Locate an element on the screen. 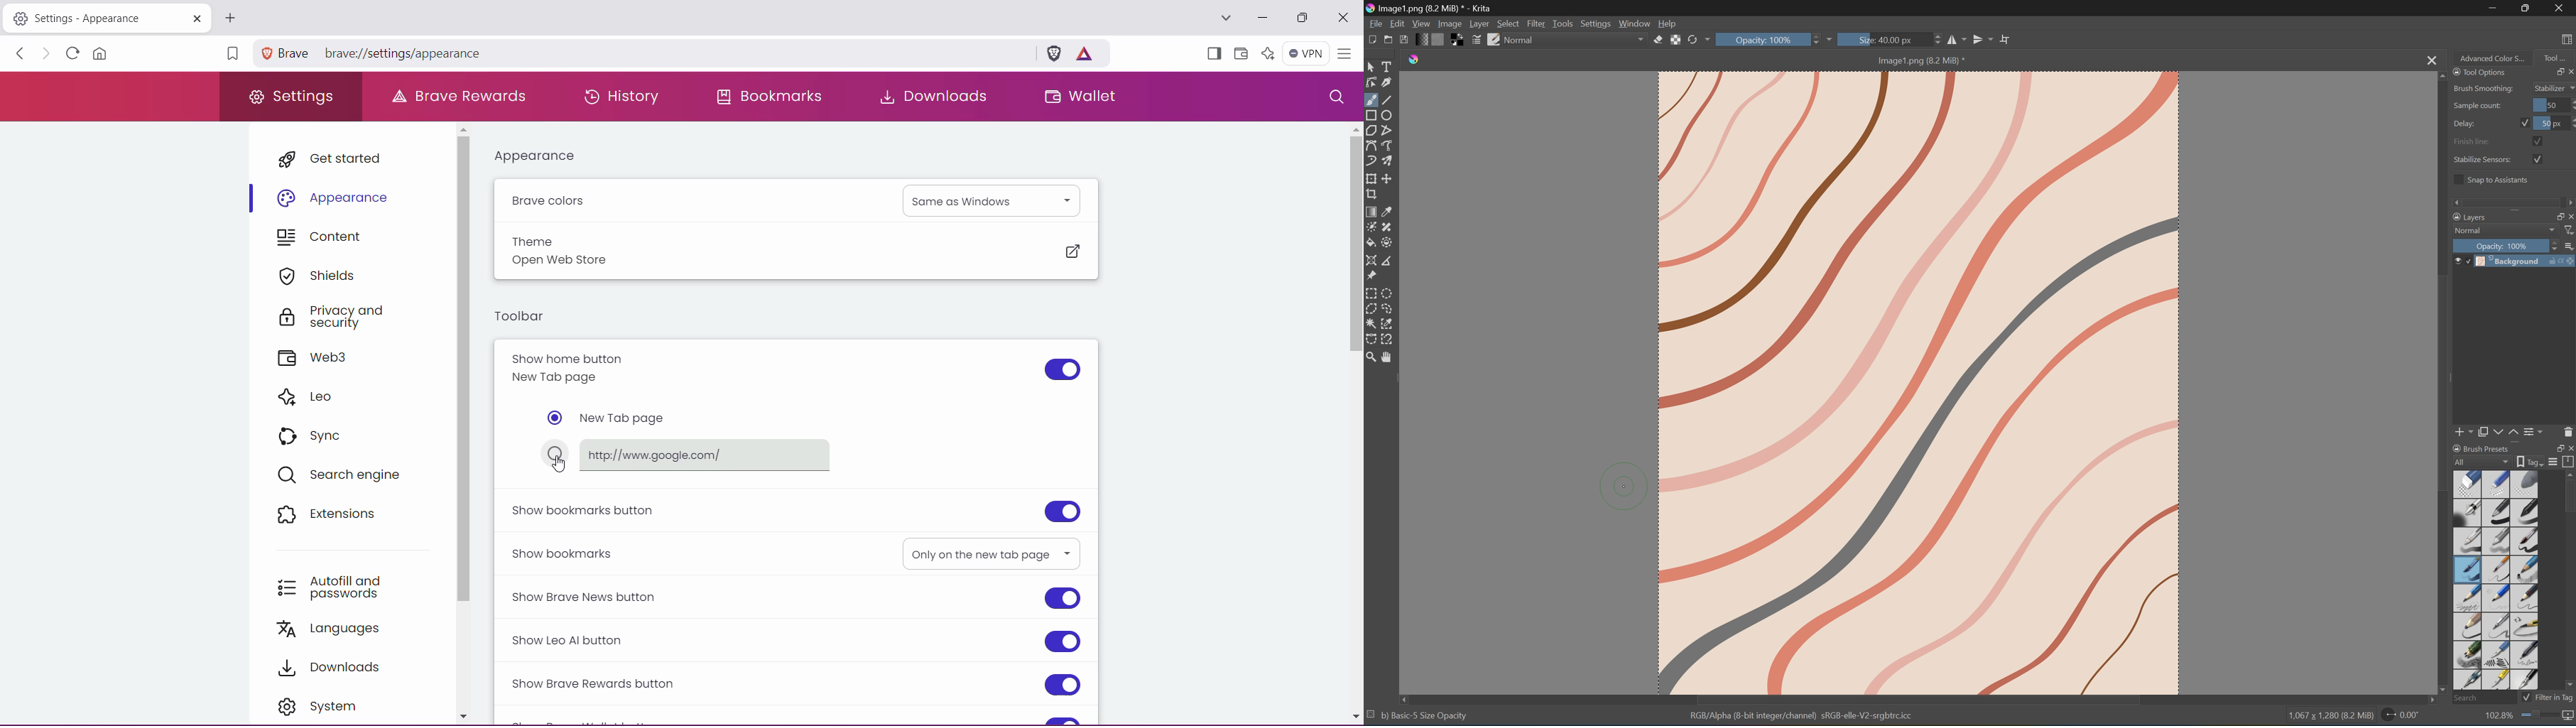  Show Bookmarks is located at coordinates (565, 552).